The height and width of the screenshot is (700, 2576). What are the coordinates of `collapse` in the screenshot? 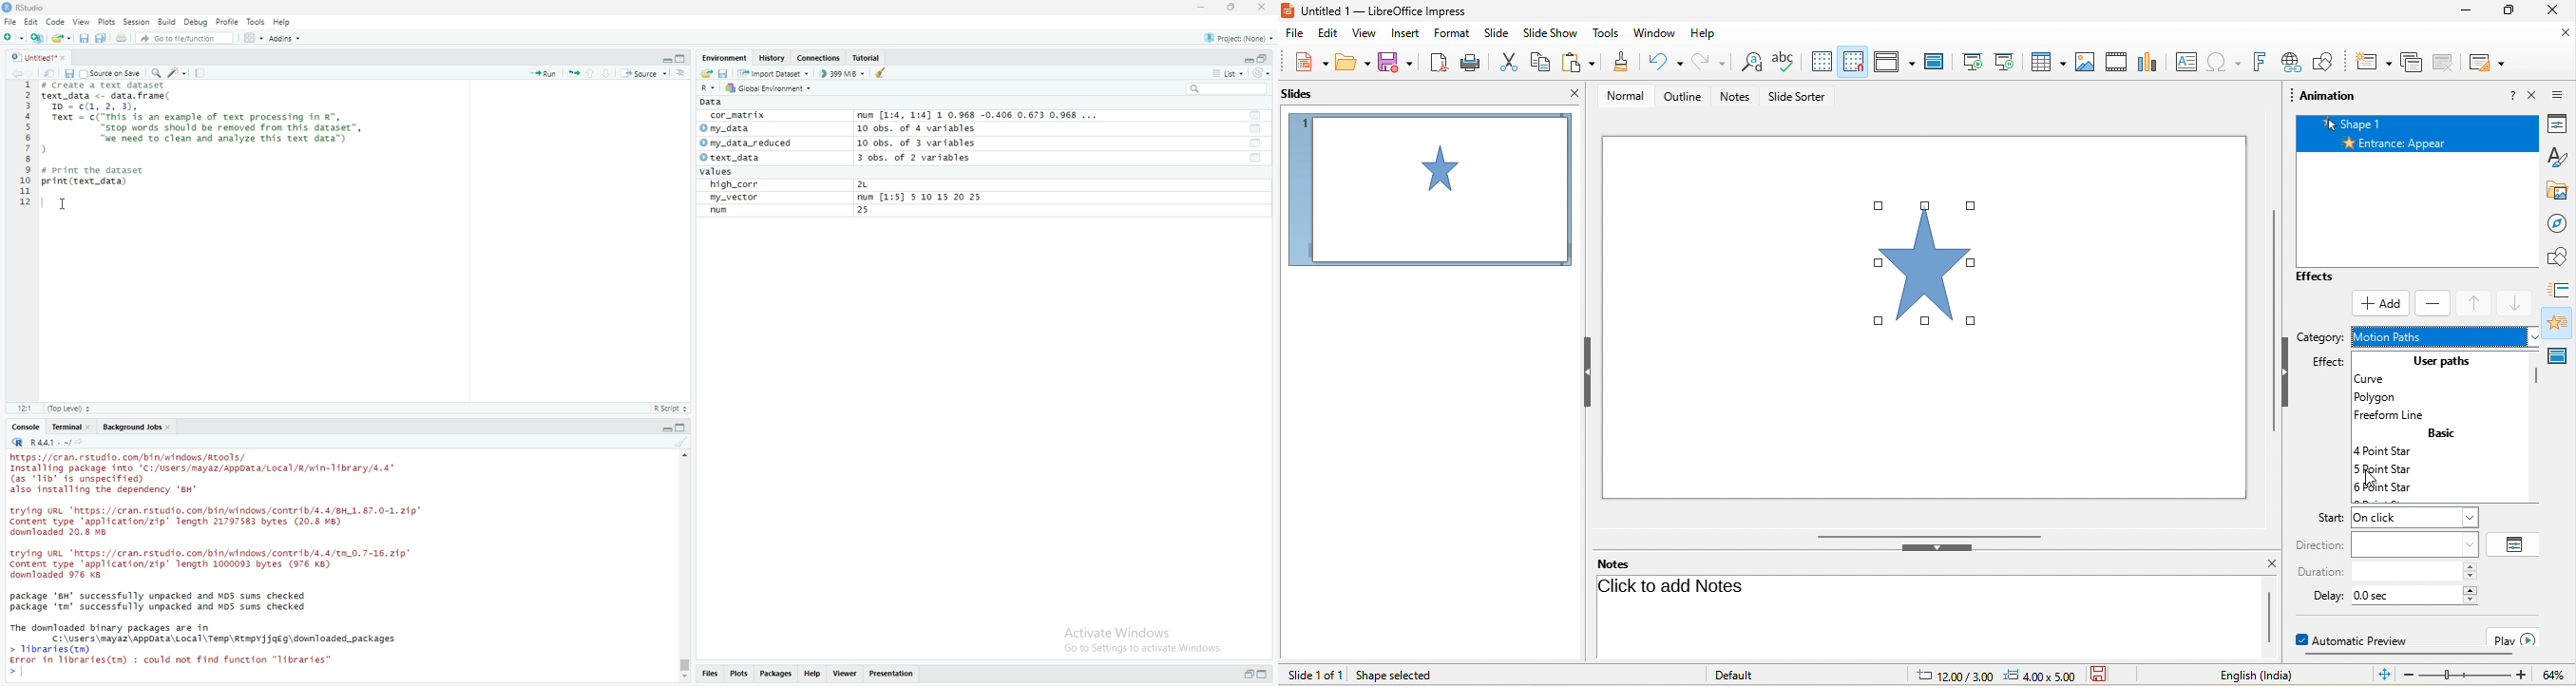 It's located at (682, 60).